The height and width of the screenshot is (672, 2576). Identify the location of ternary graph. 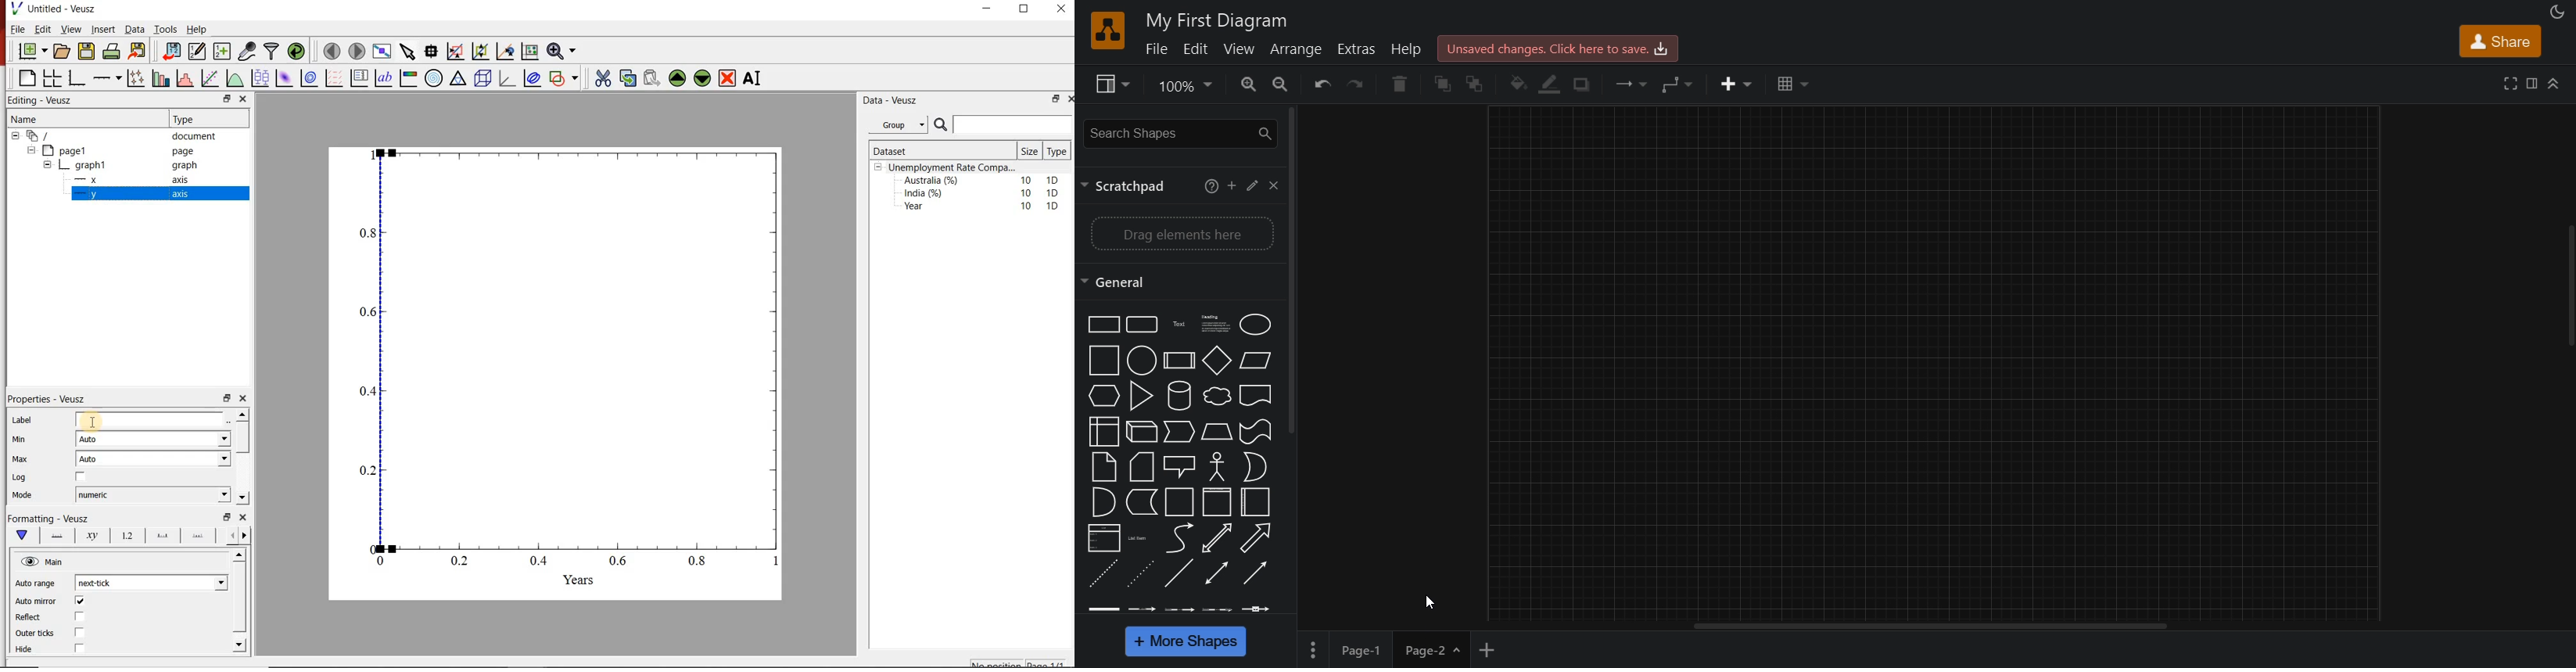
(458, 78).